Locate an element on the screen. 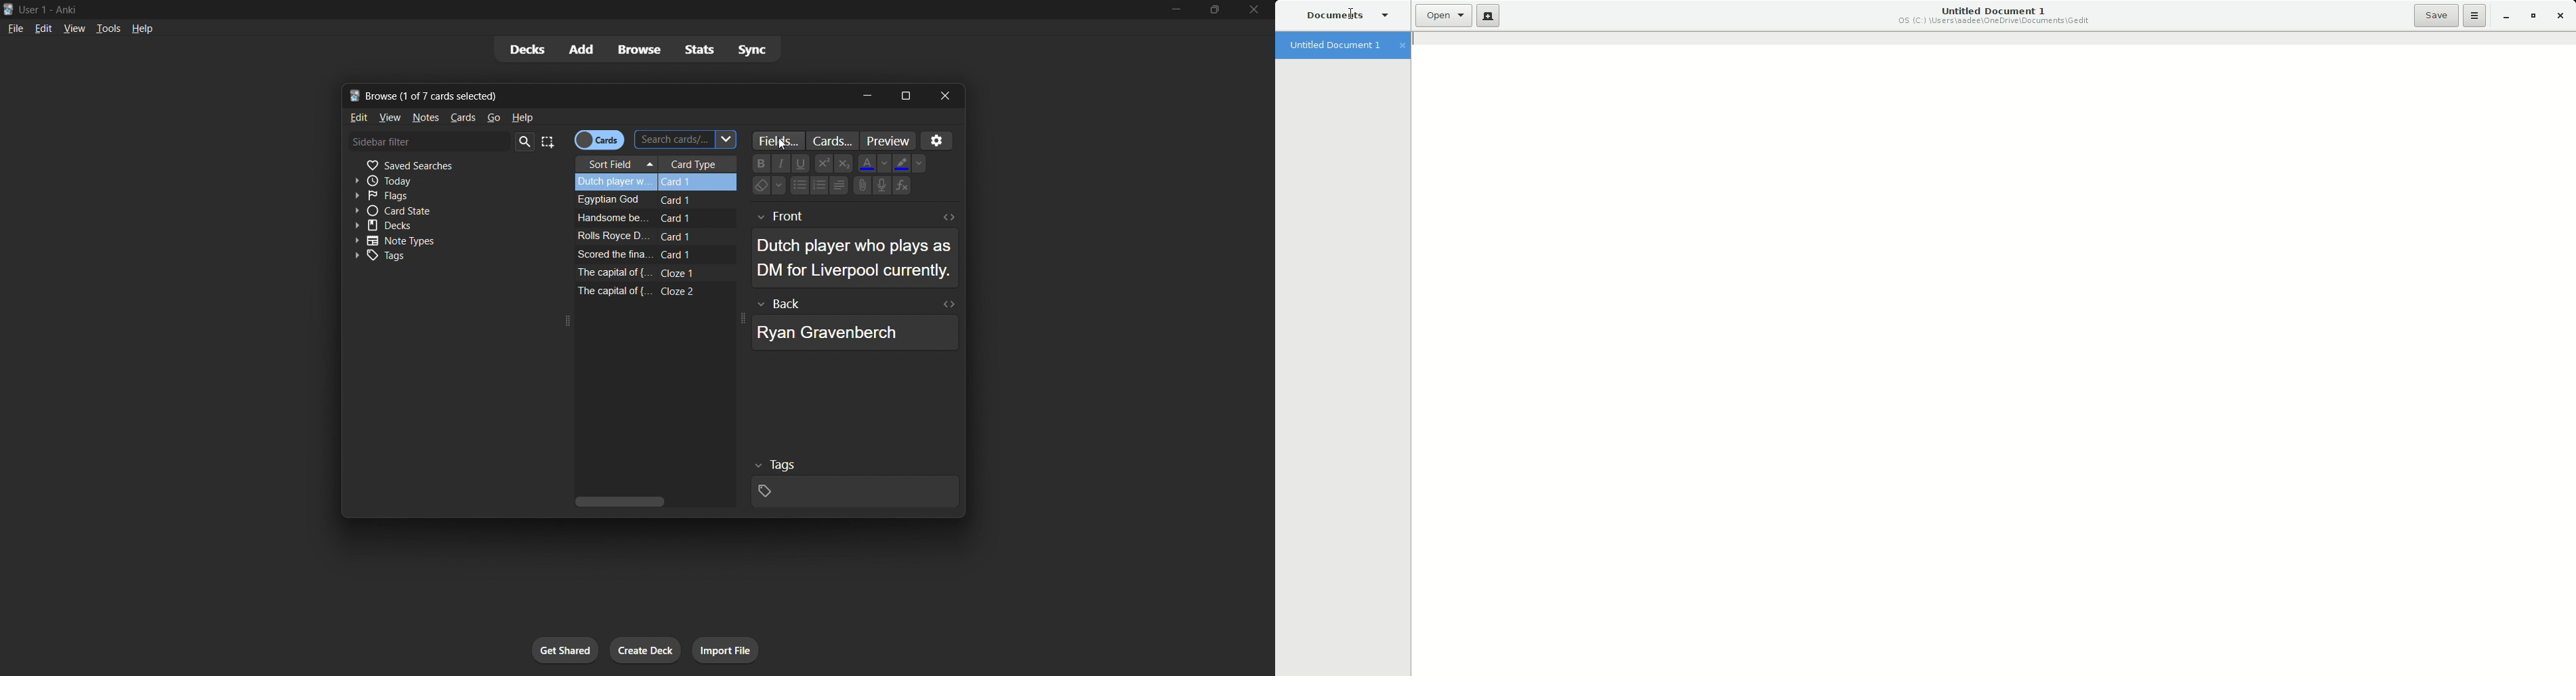 The height and width of the screenshot is (700, 2576). Settings is located at coordinates (938, 141).